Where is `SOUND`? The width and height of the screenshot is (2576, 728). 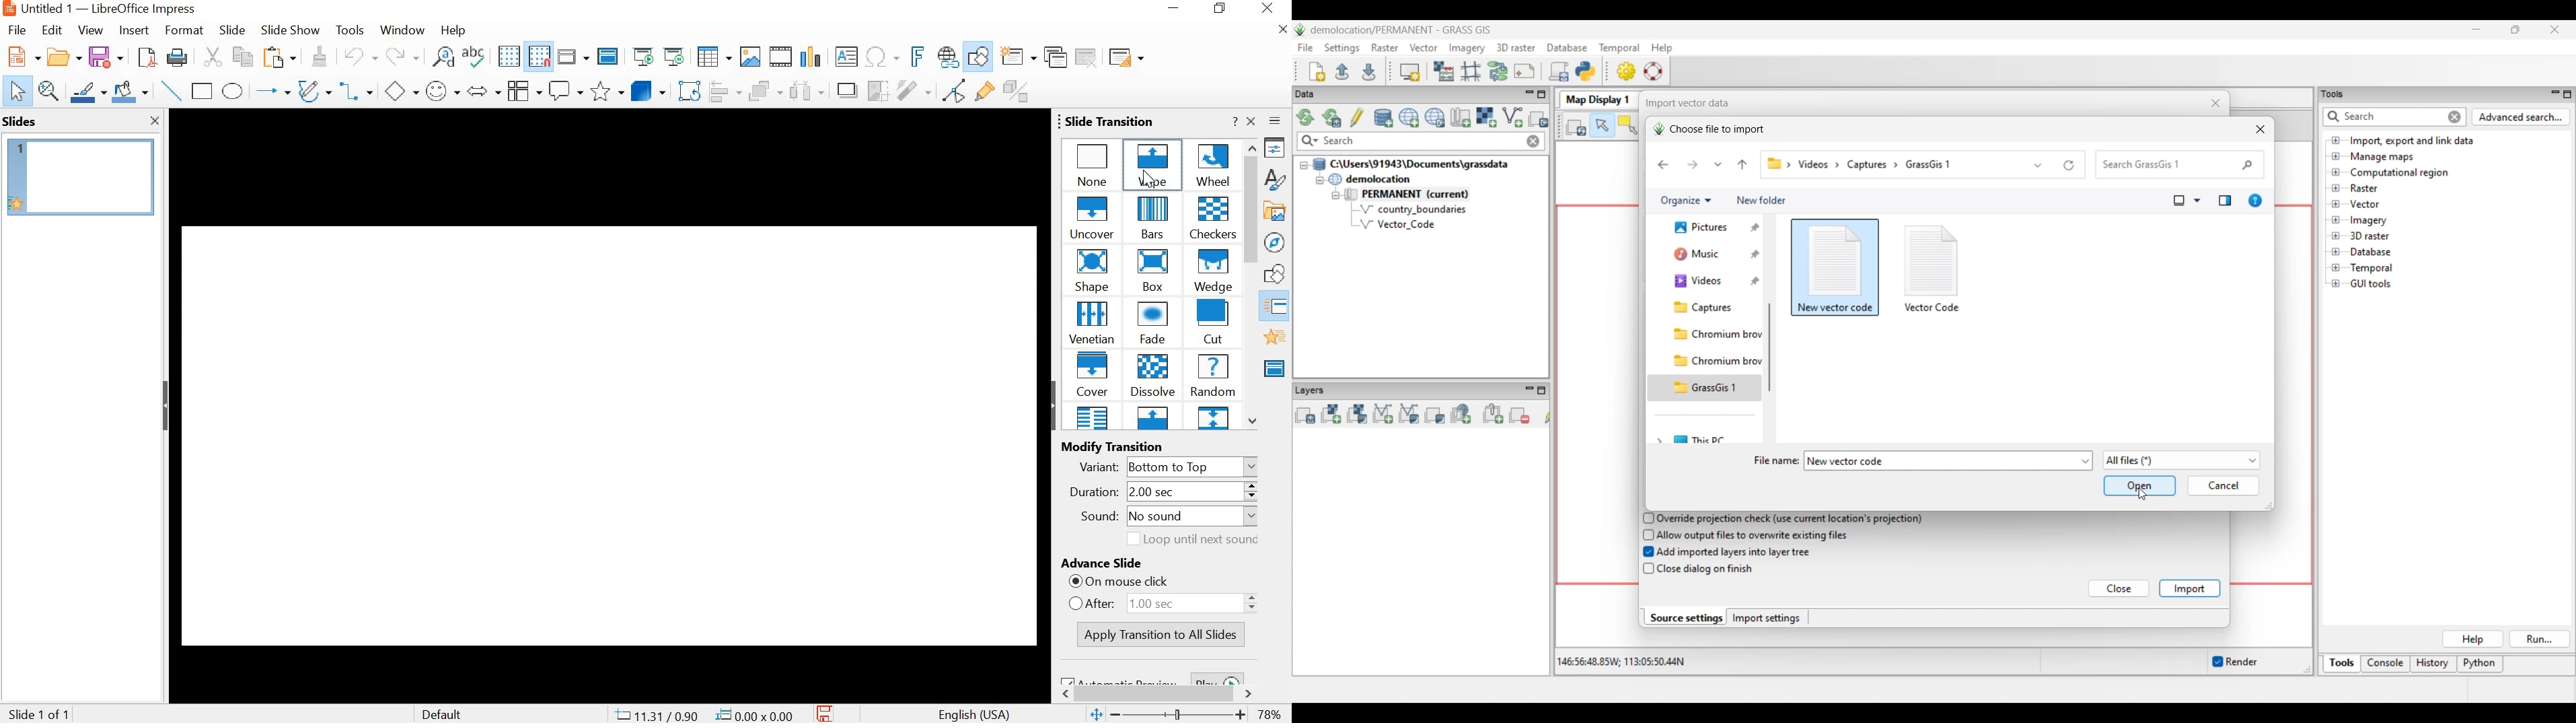
SOUND is located at coordinates (1163, 518).